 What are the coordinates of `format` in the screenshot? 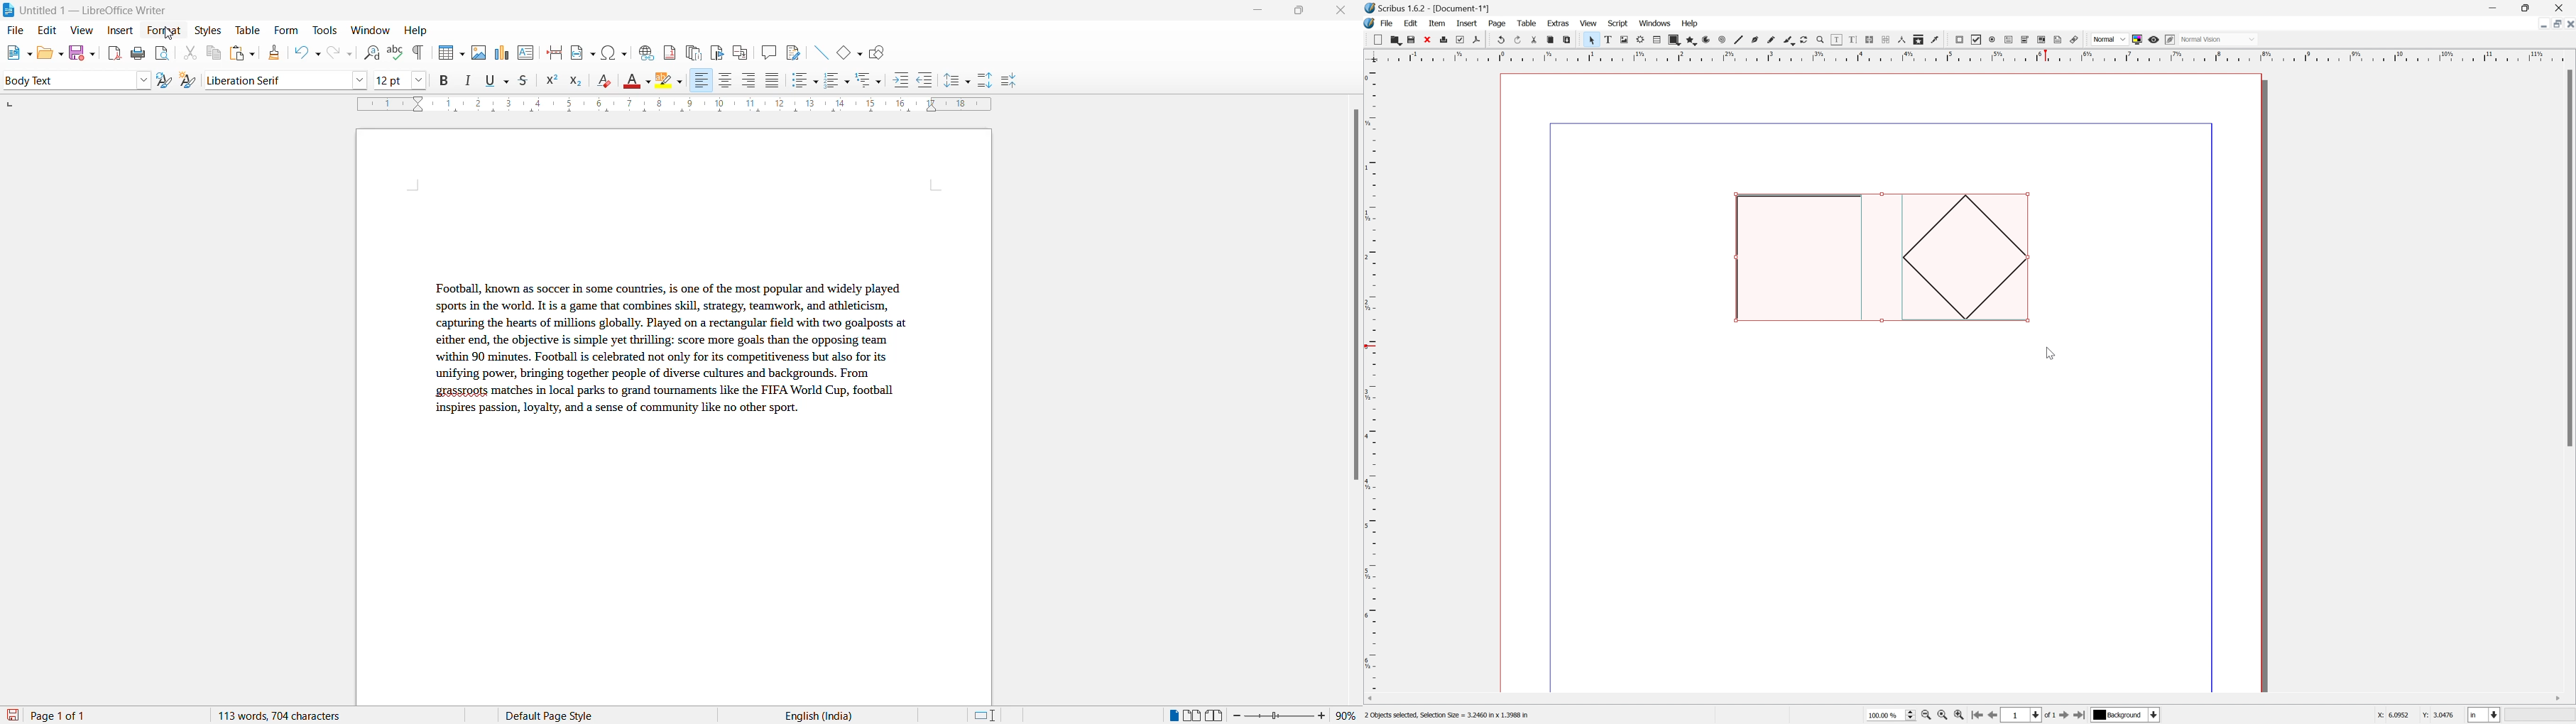 It's located at (160, 31).